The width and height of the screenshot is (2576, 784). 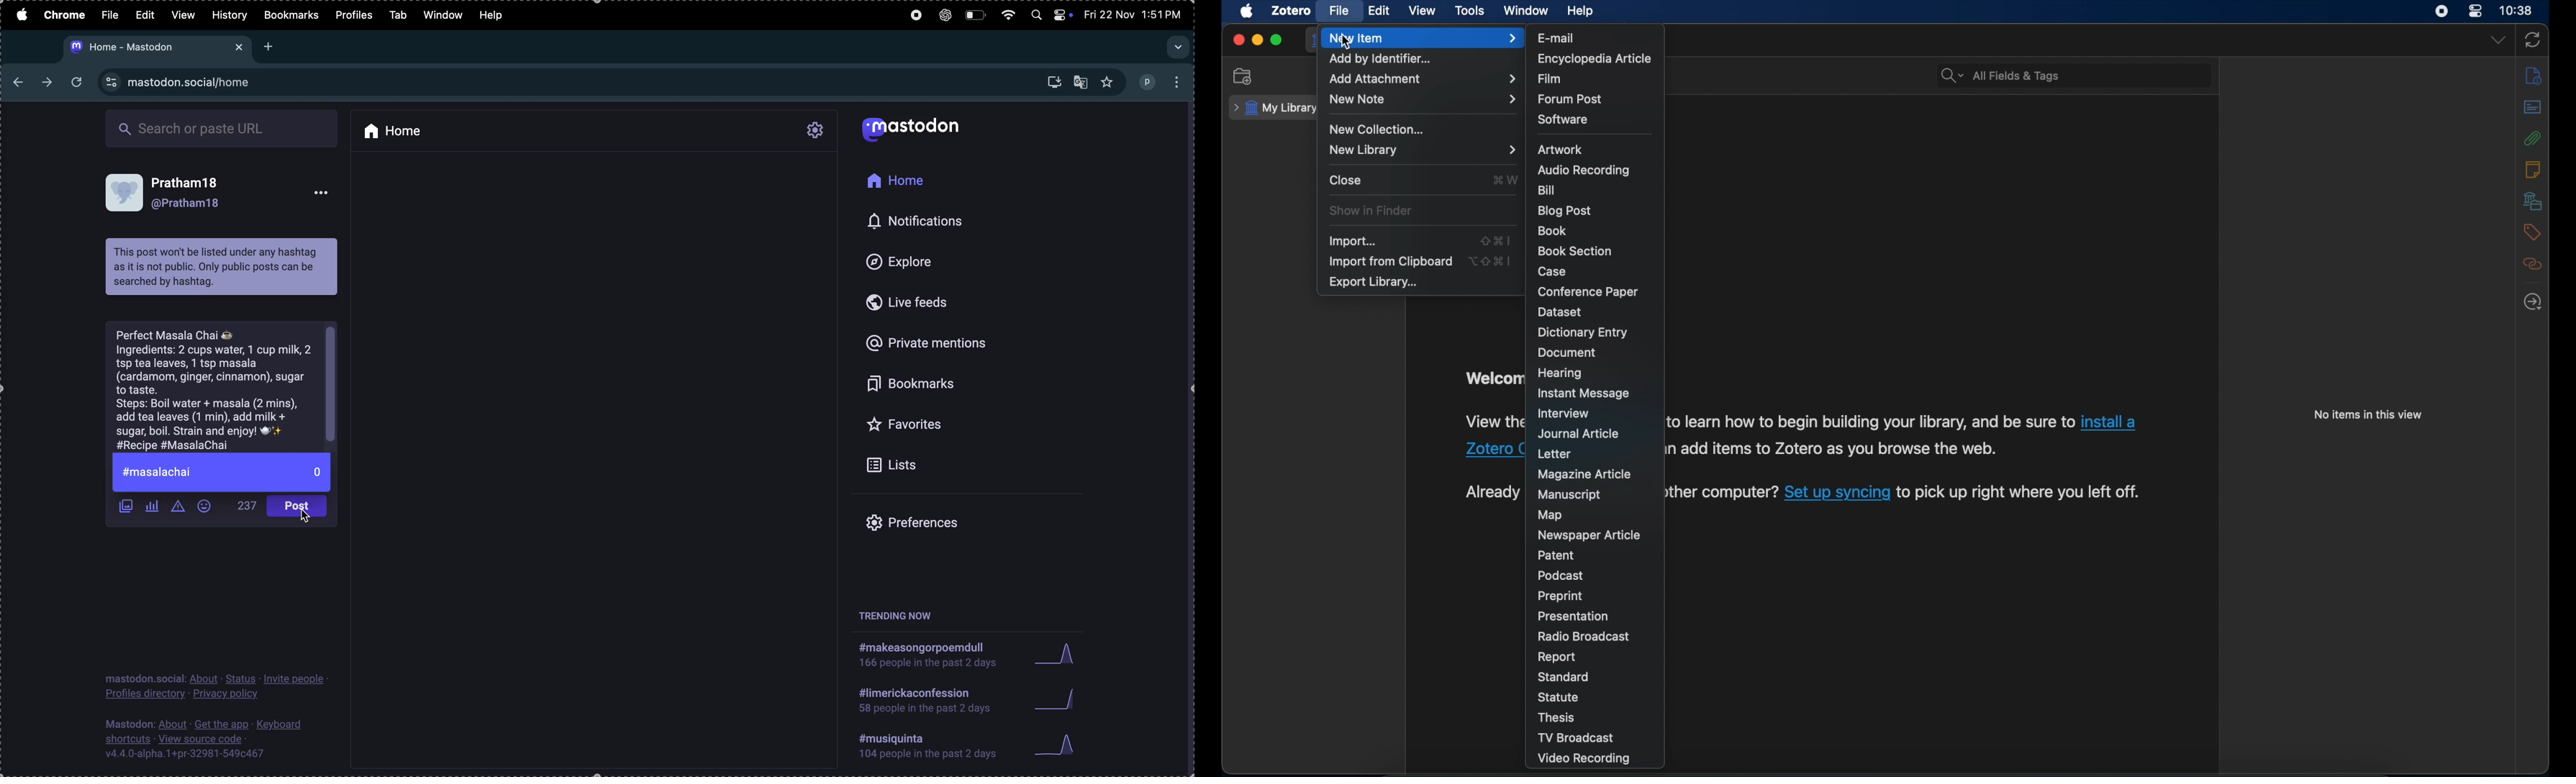 What do you see at coordinates (1353, 241) in the screenshot?
I see `import` at bounding box center [1353, 241].